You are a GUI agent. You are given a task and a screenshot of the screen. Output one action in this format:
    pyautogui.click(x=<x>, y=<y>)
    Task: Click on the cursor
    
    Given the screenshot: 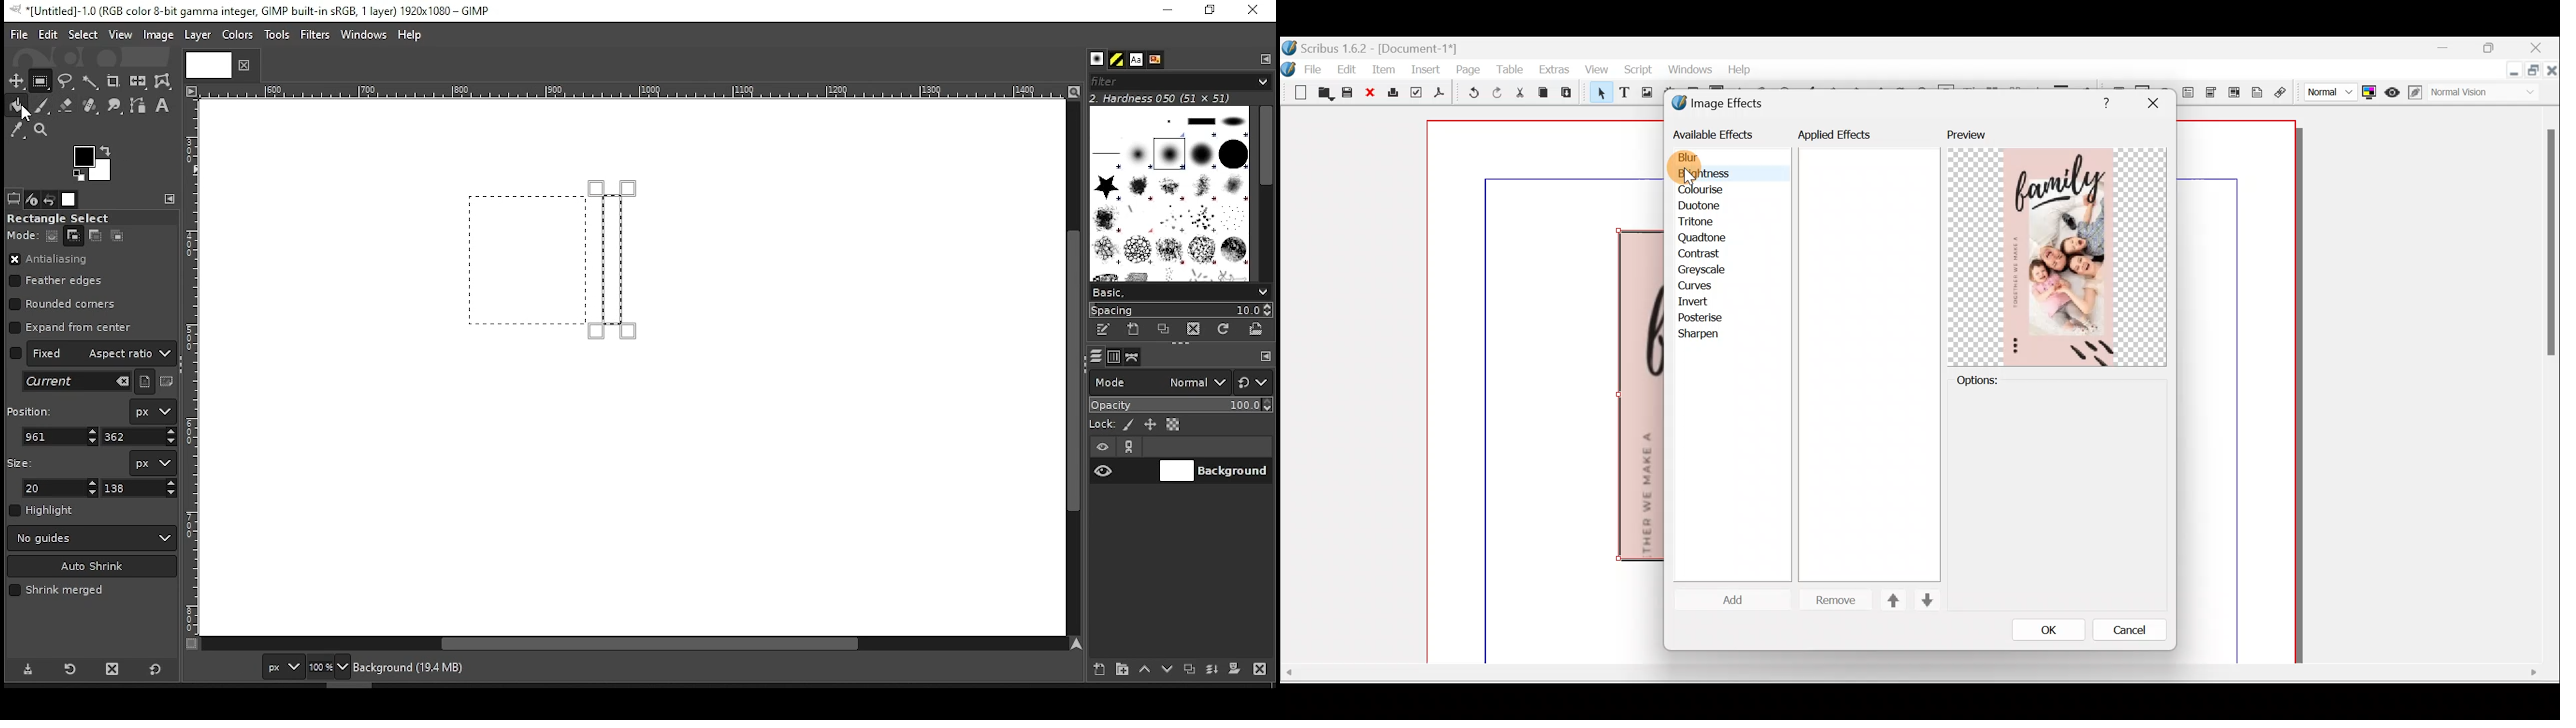 What is the action you would take?
    pyautogui.click(x=1689, y=174)
    